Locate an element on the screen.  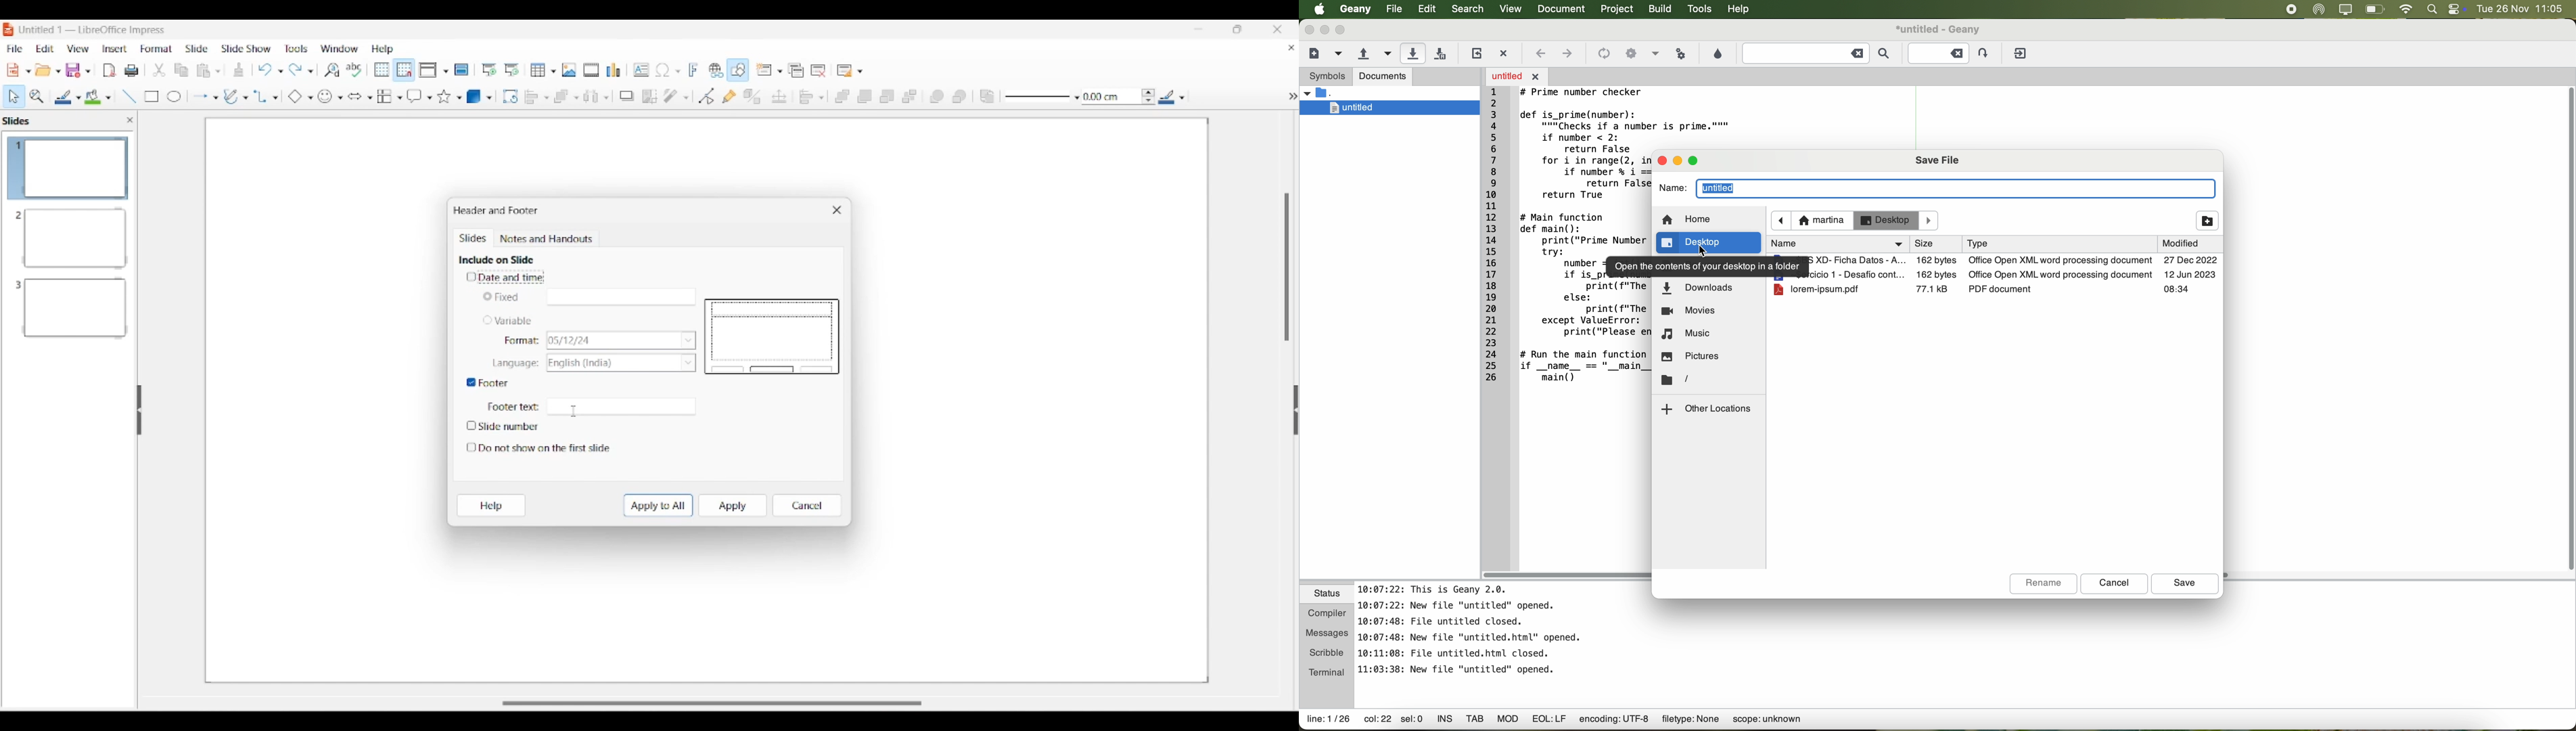
Align object options is located at coordinates (537, 97).